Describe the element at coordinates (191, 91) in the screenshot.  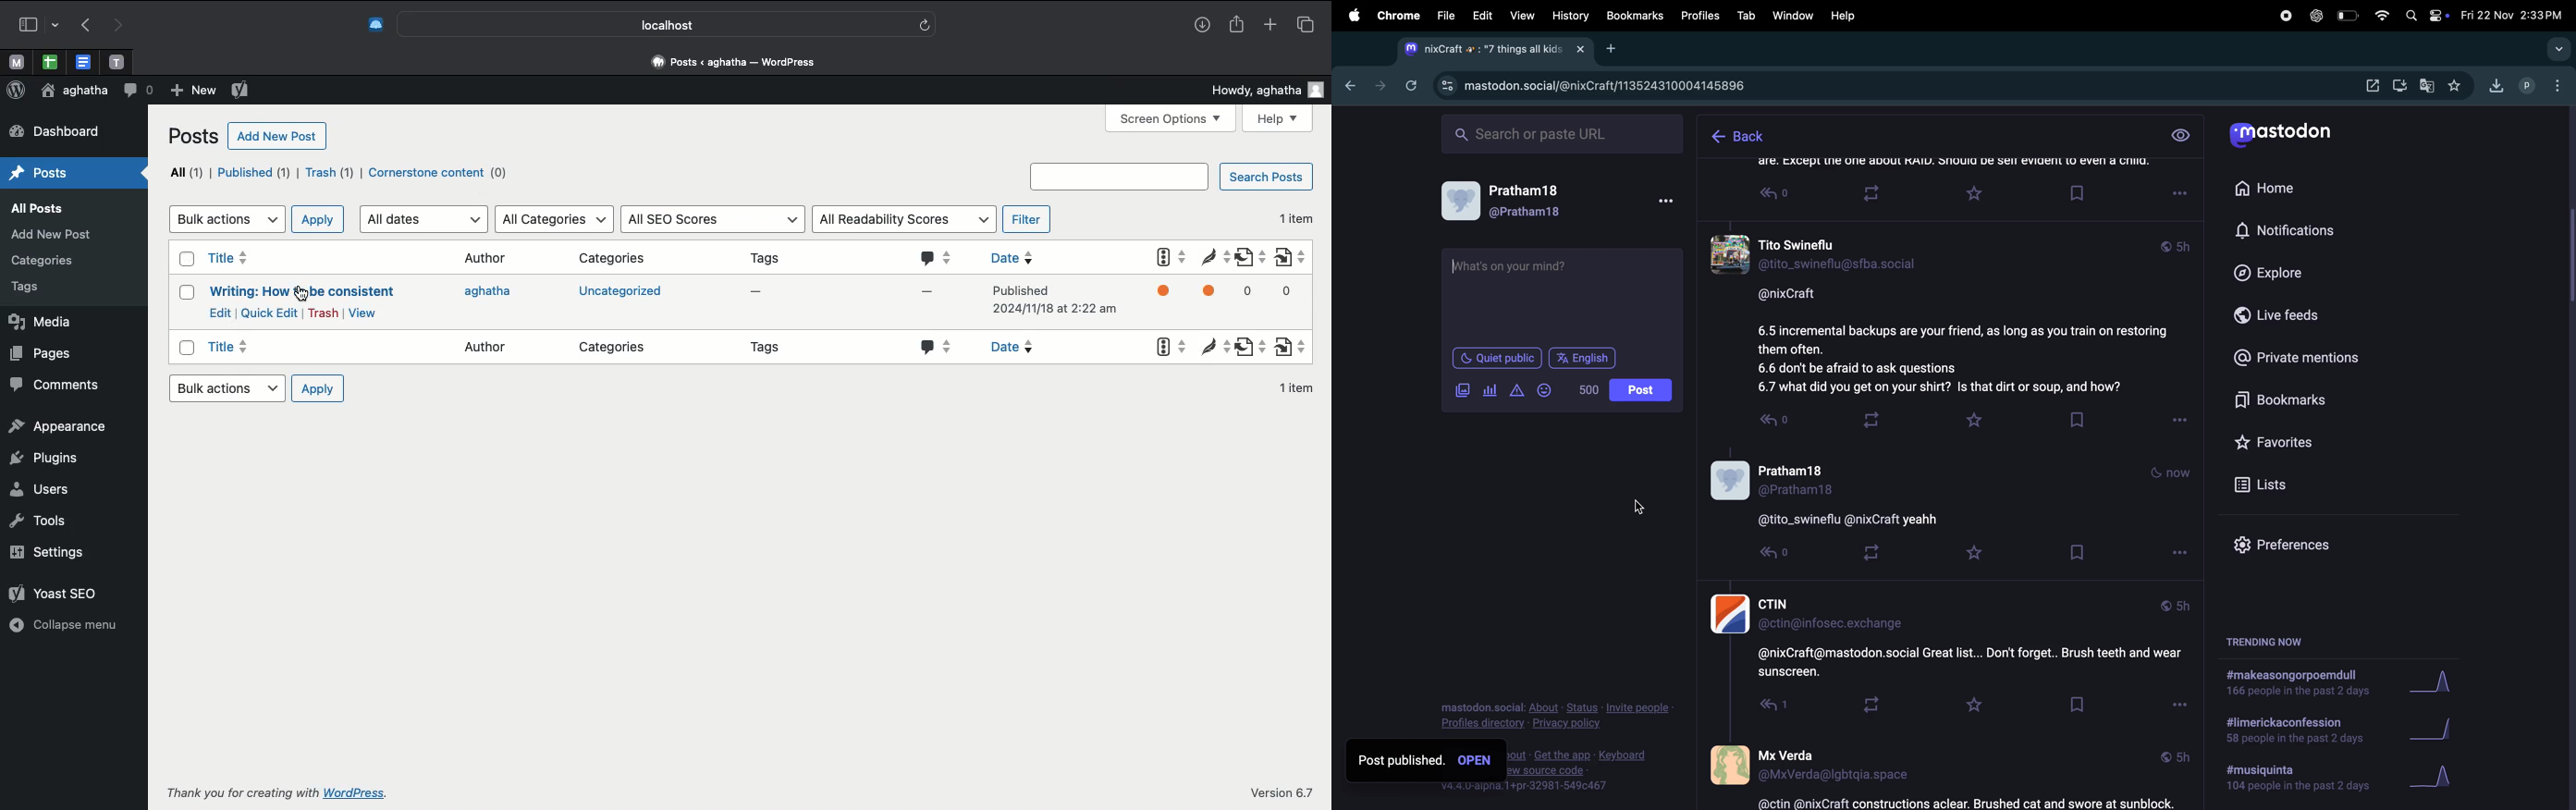
I see `New` at that location.